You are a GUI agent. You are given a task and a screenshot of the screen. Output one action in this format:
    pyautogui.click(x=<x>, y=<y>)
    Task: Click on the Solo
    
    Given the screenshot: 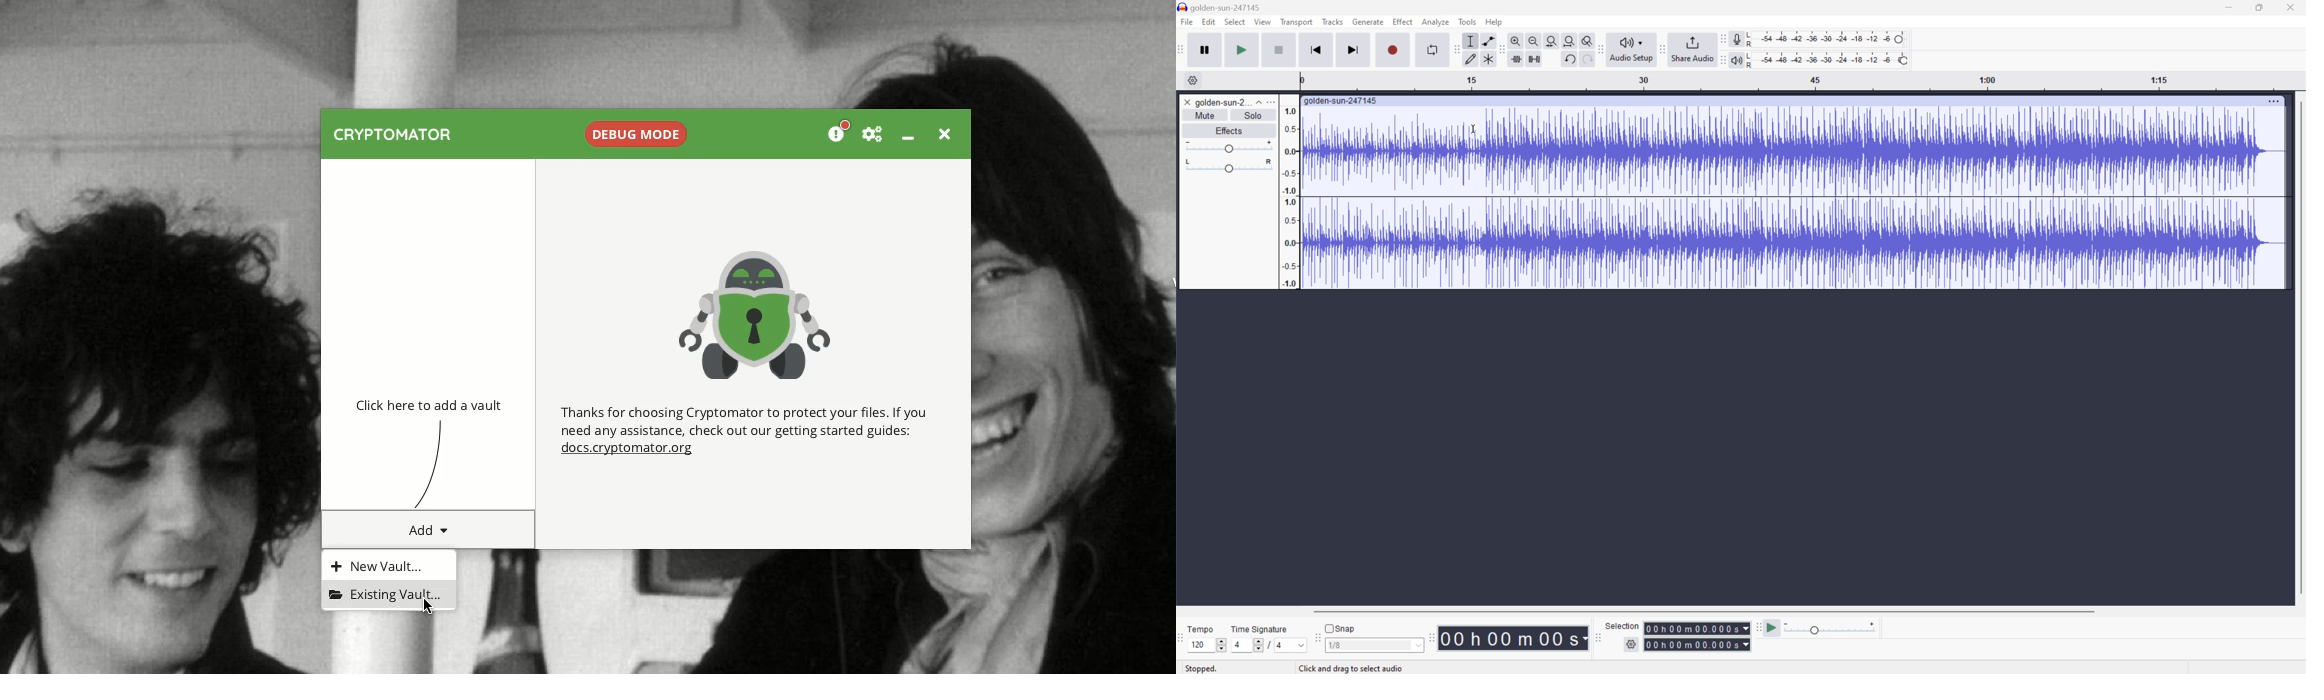 What is the action you would take?
    pyautogui.click(x=1255, y=116)
    